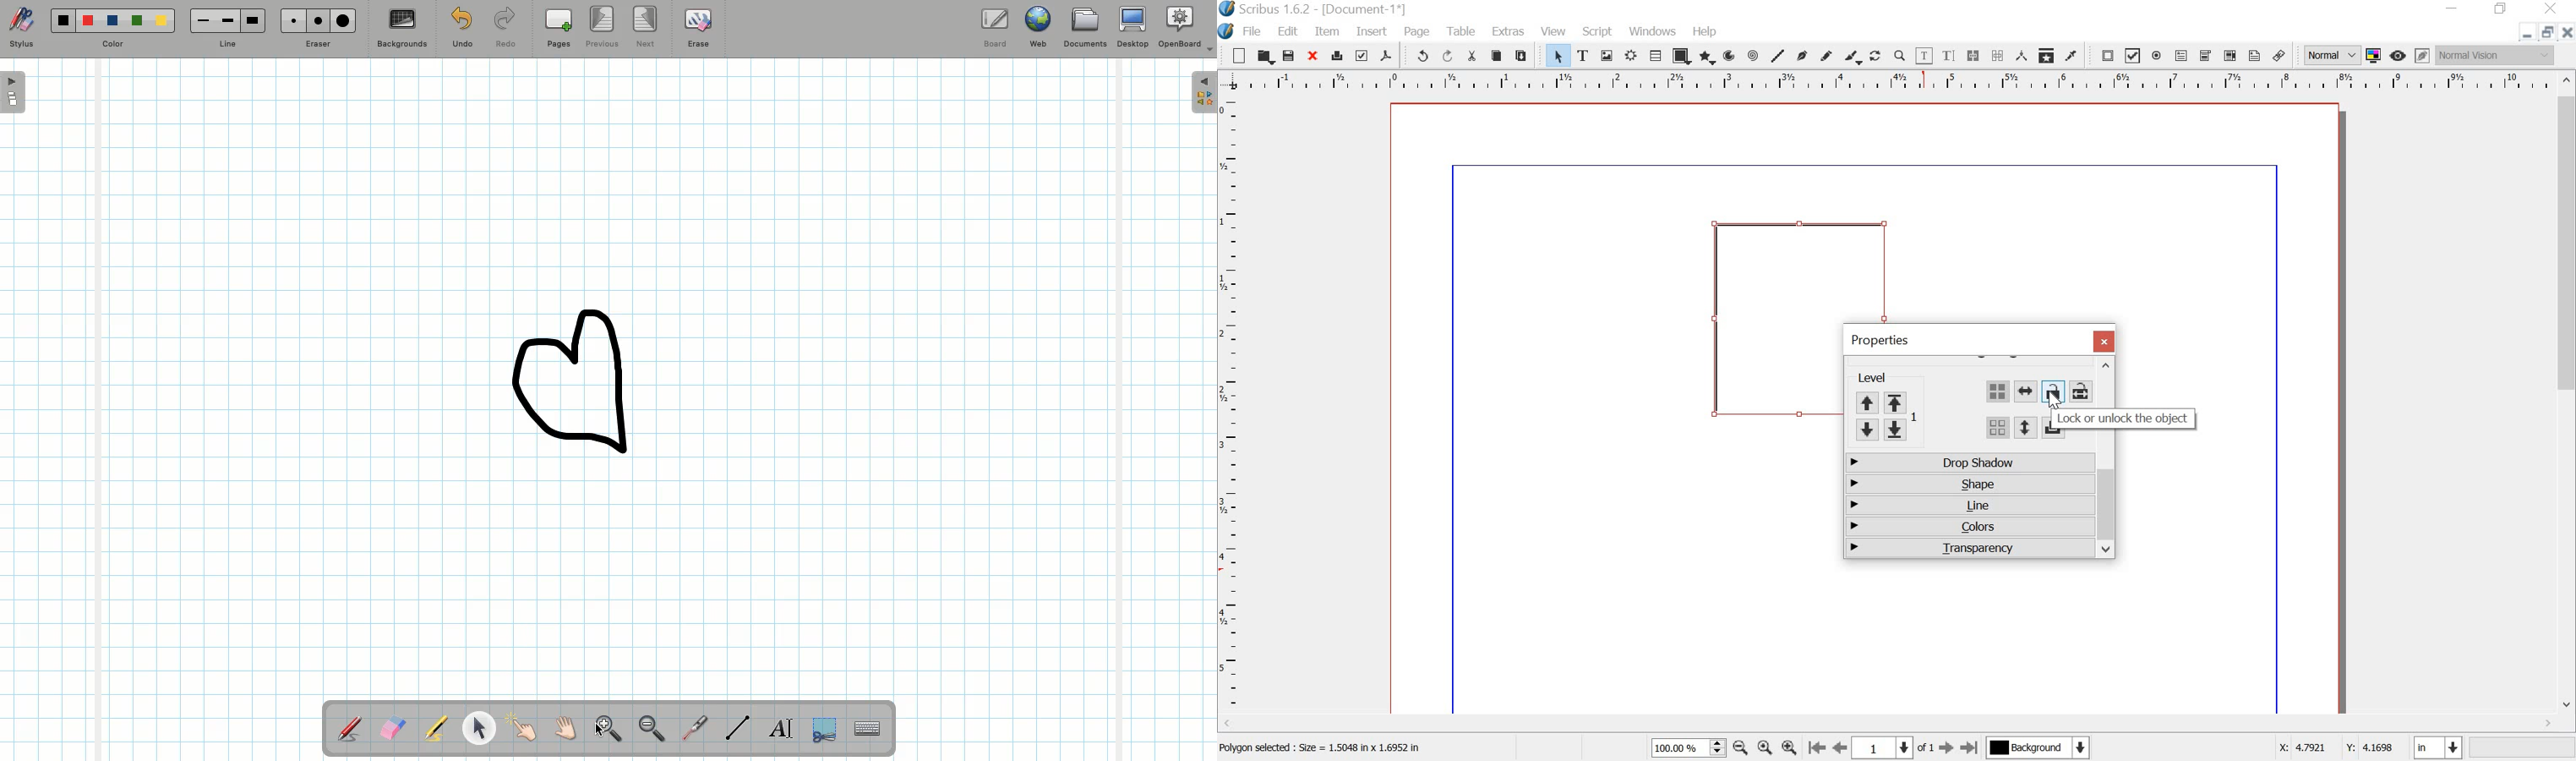  I want to click on transparency, so click(1969, 547).